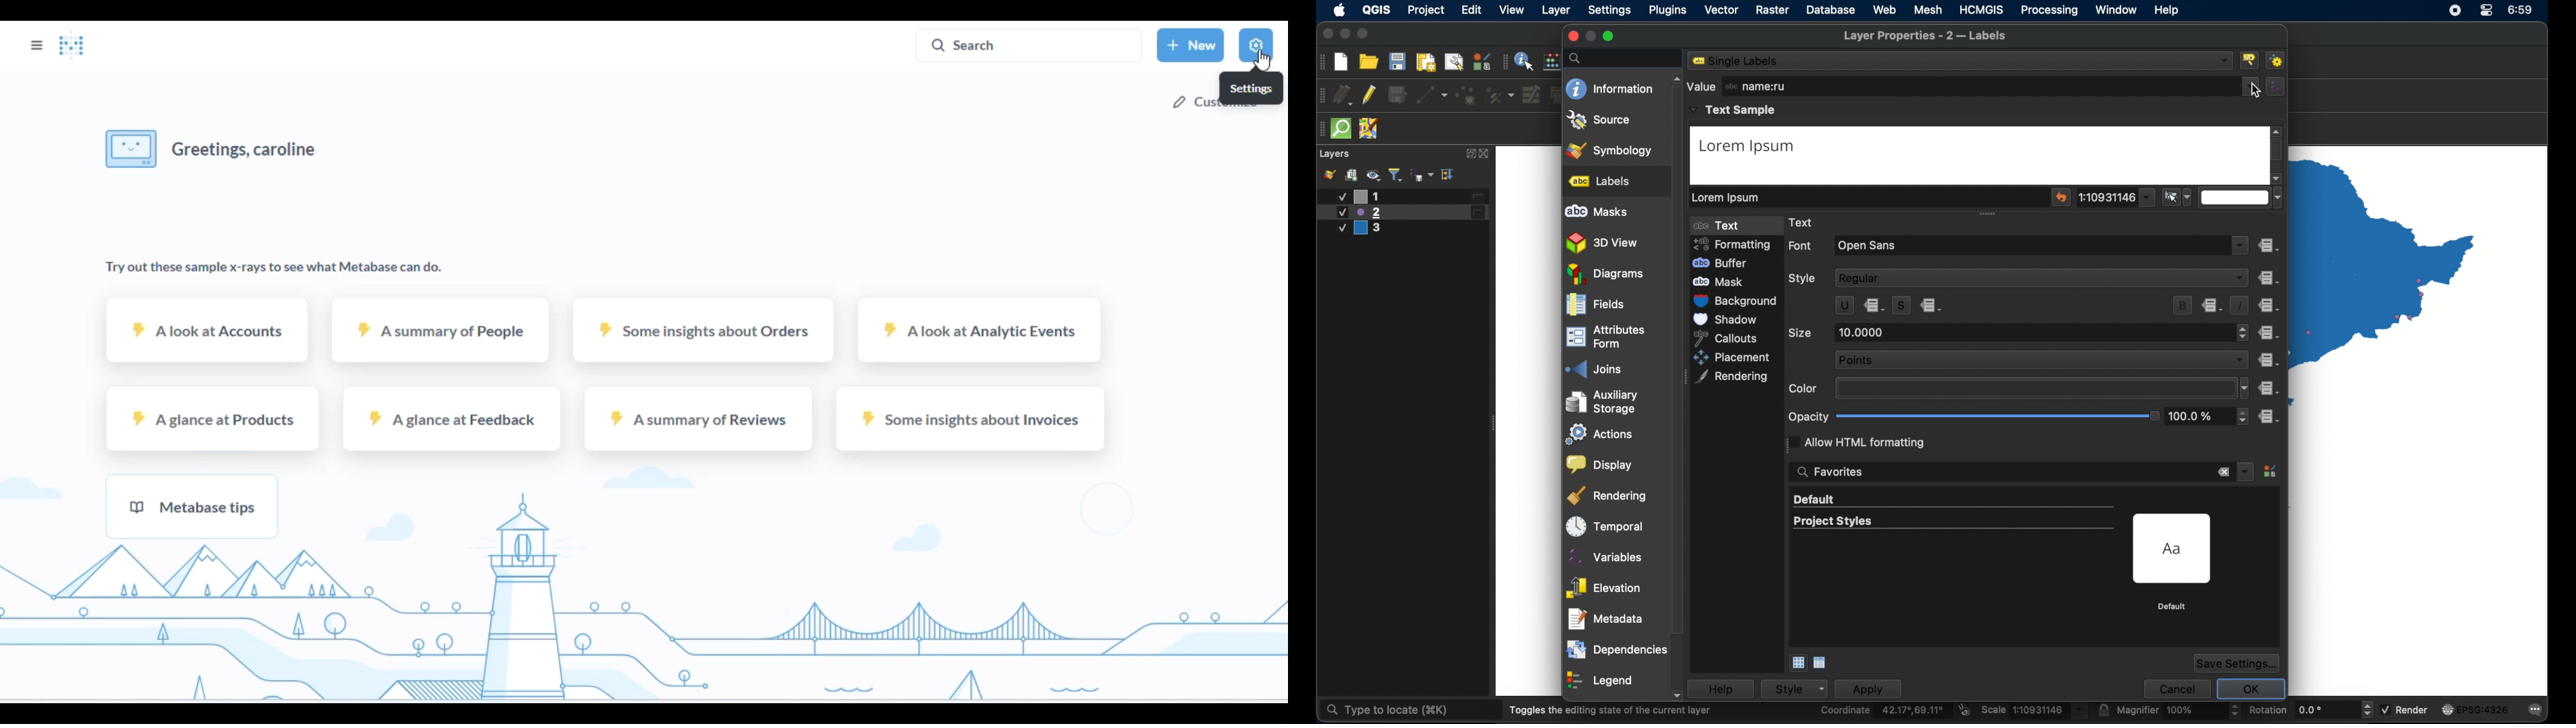 Image resolution: width=2576 pixels, height=728 pixels. Describe the element at coordinates (71, 46) in the screenshot. I see `logo` at that location.